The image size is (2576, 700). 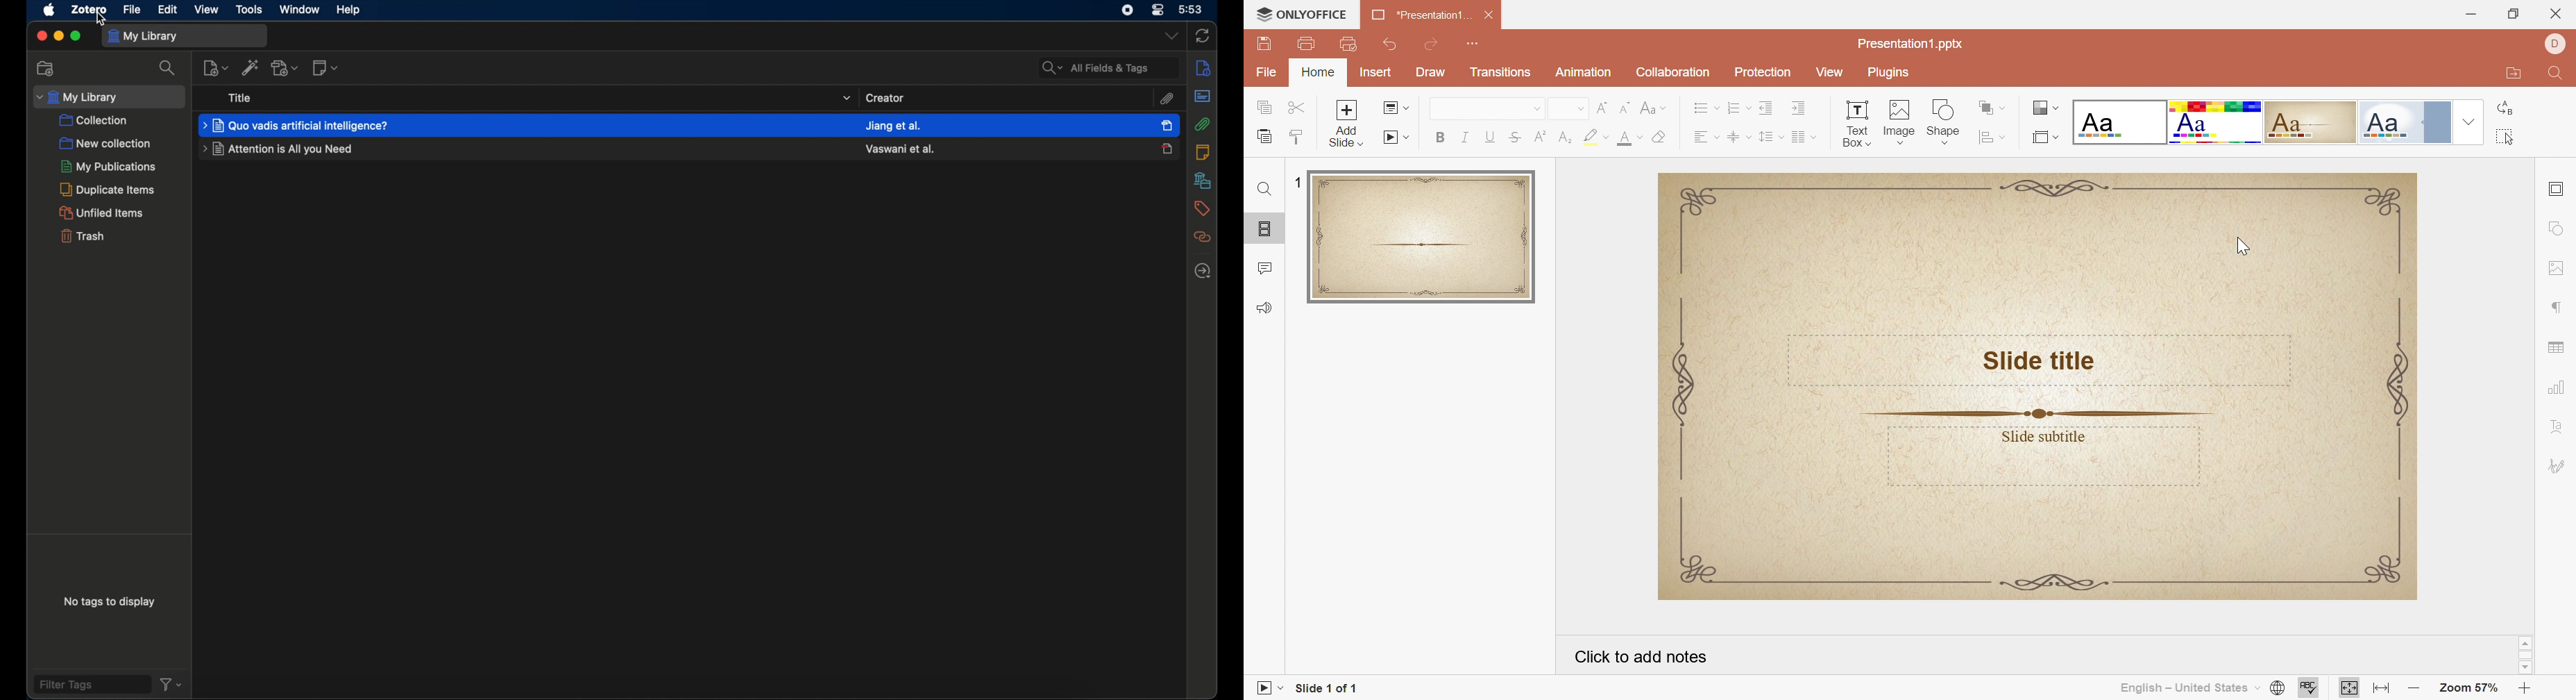 What do you see at coordinates (1261, 105) in the screenshot?
I see `Copy` at bounding box center [1261, 105].